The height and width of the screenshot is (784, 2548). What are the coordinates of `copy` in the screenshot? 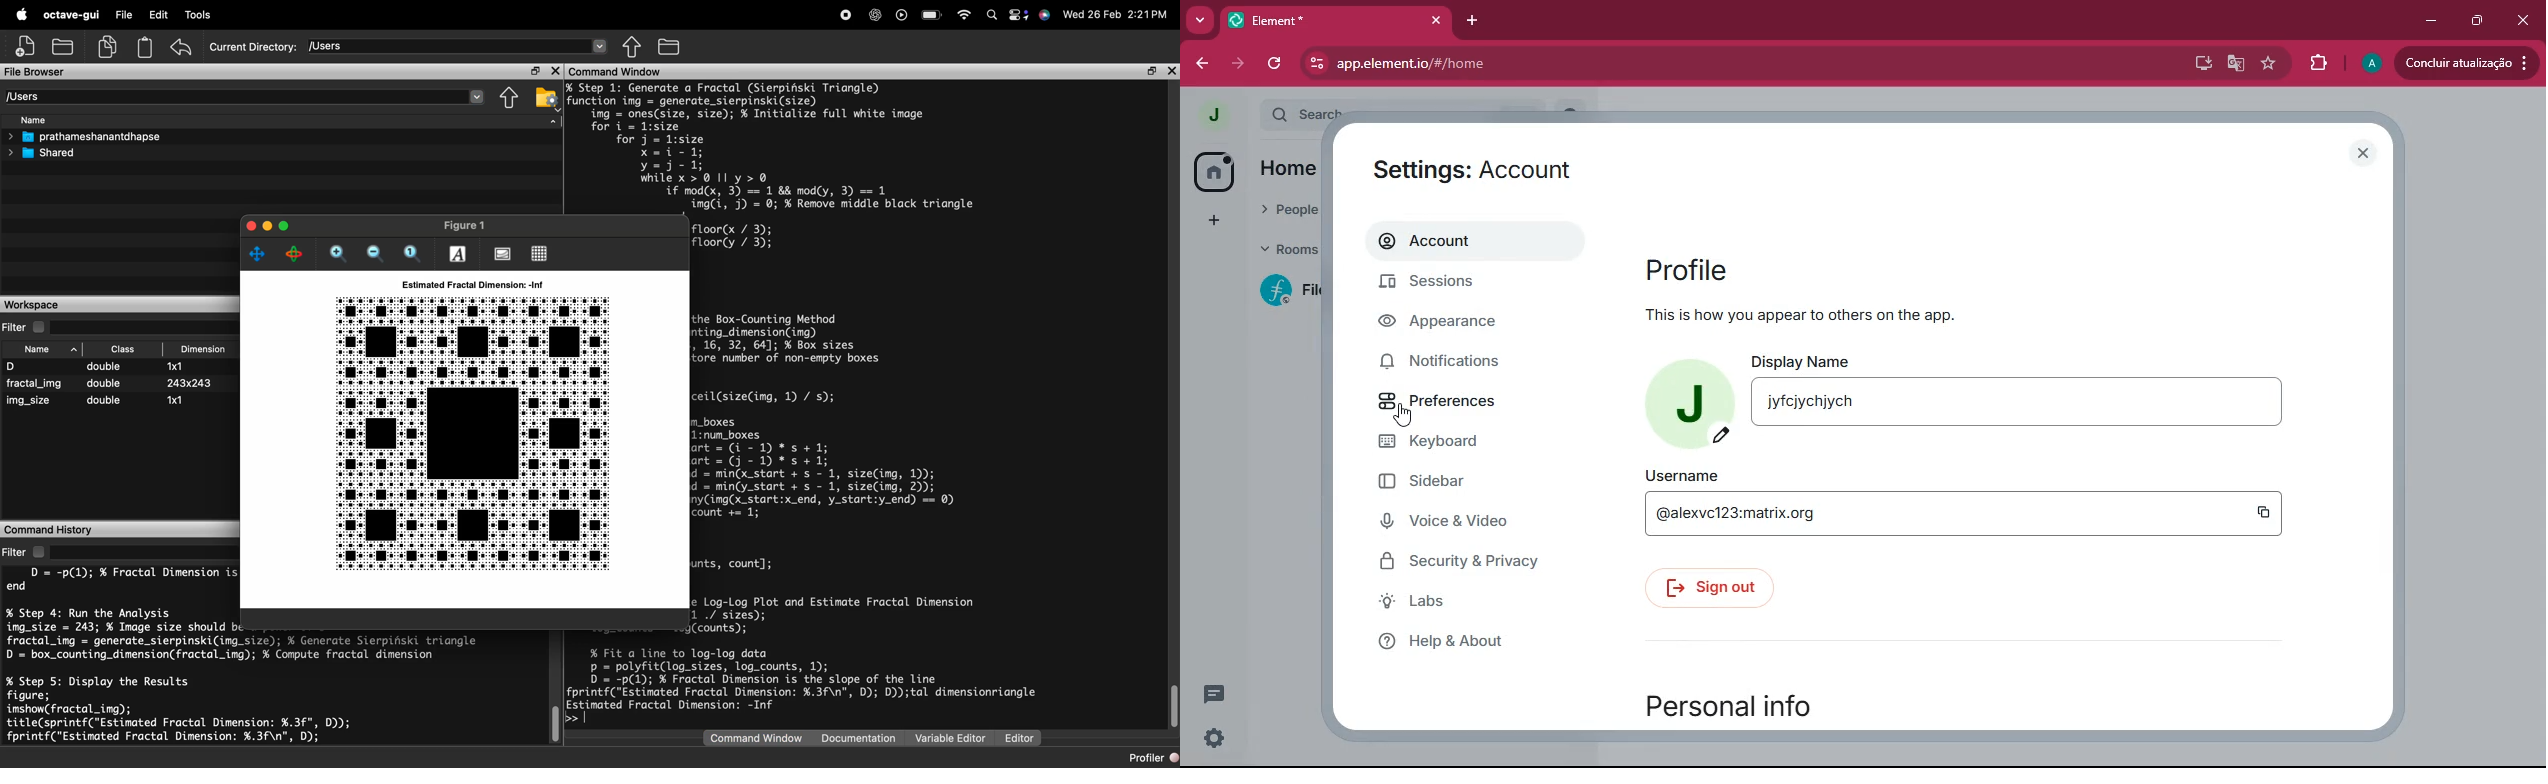 It's located at (2264, 513).